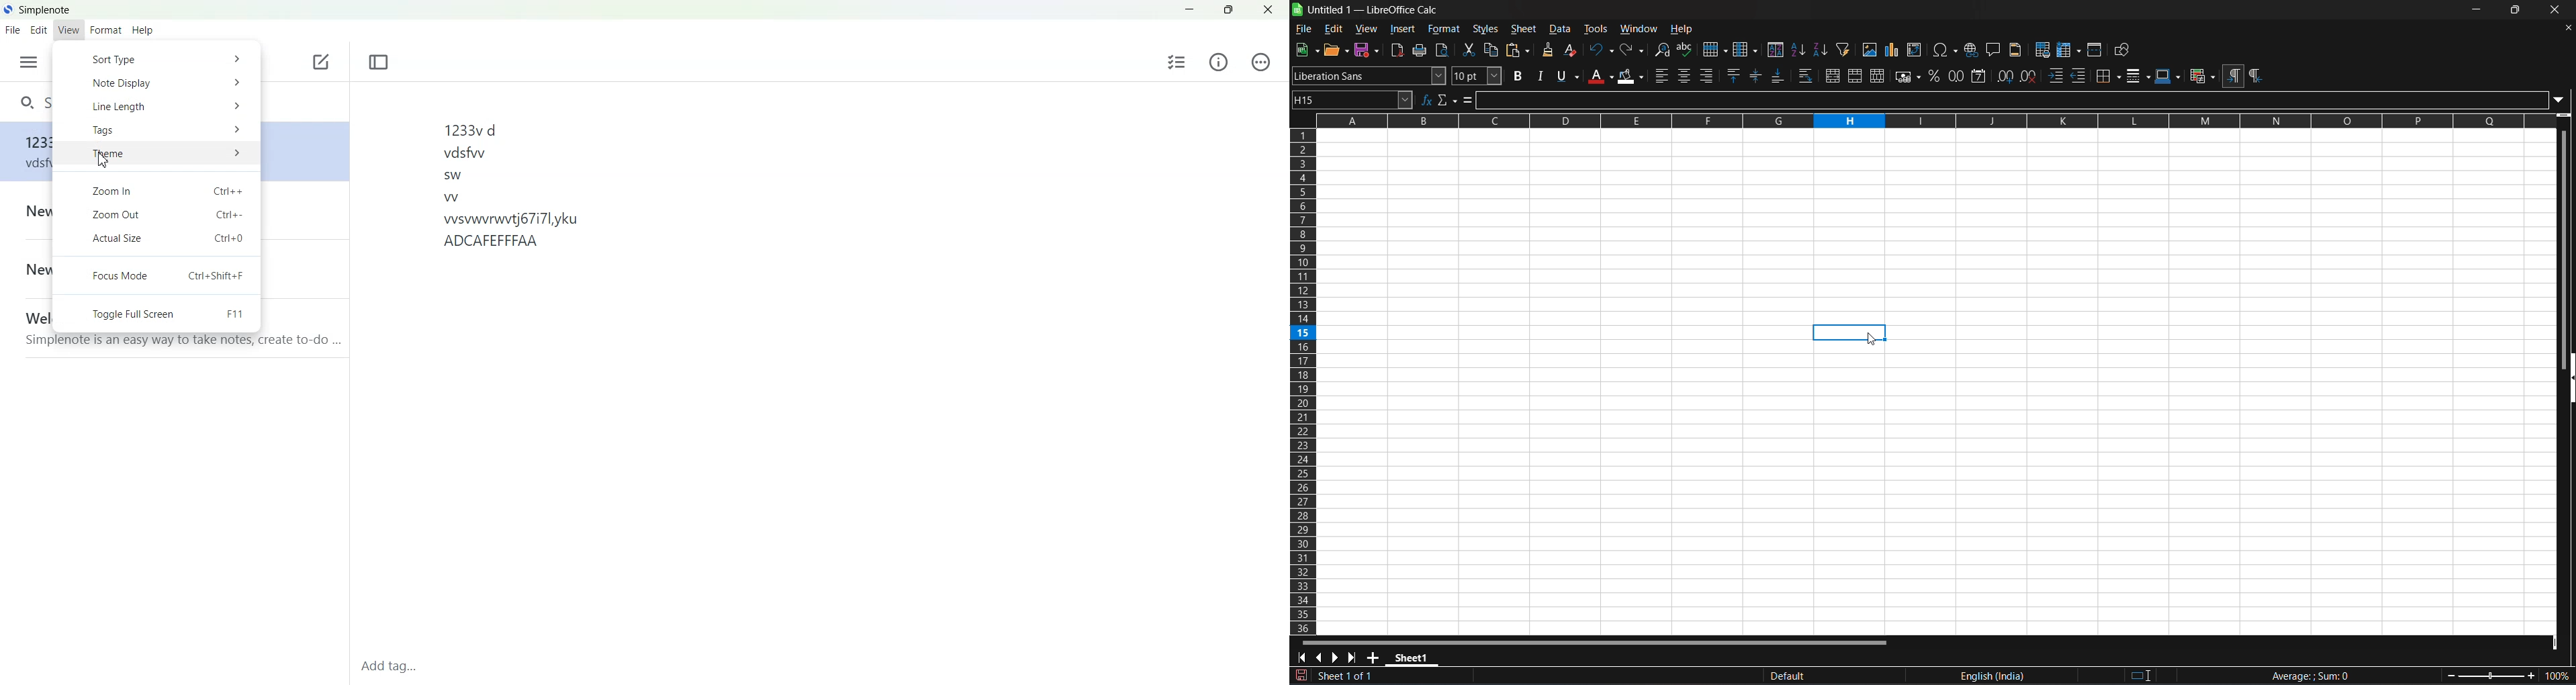  Describe the element at coordinates (1218, 62) in the screenshot. I see `Info` at that location.